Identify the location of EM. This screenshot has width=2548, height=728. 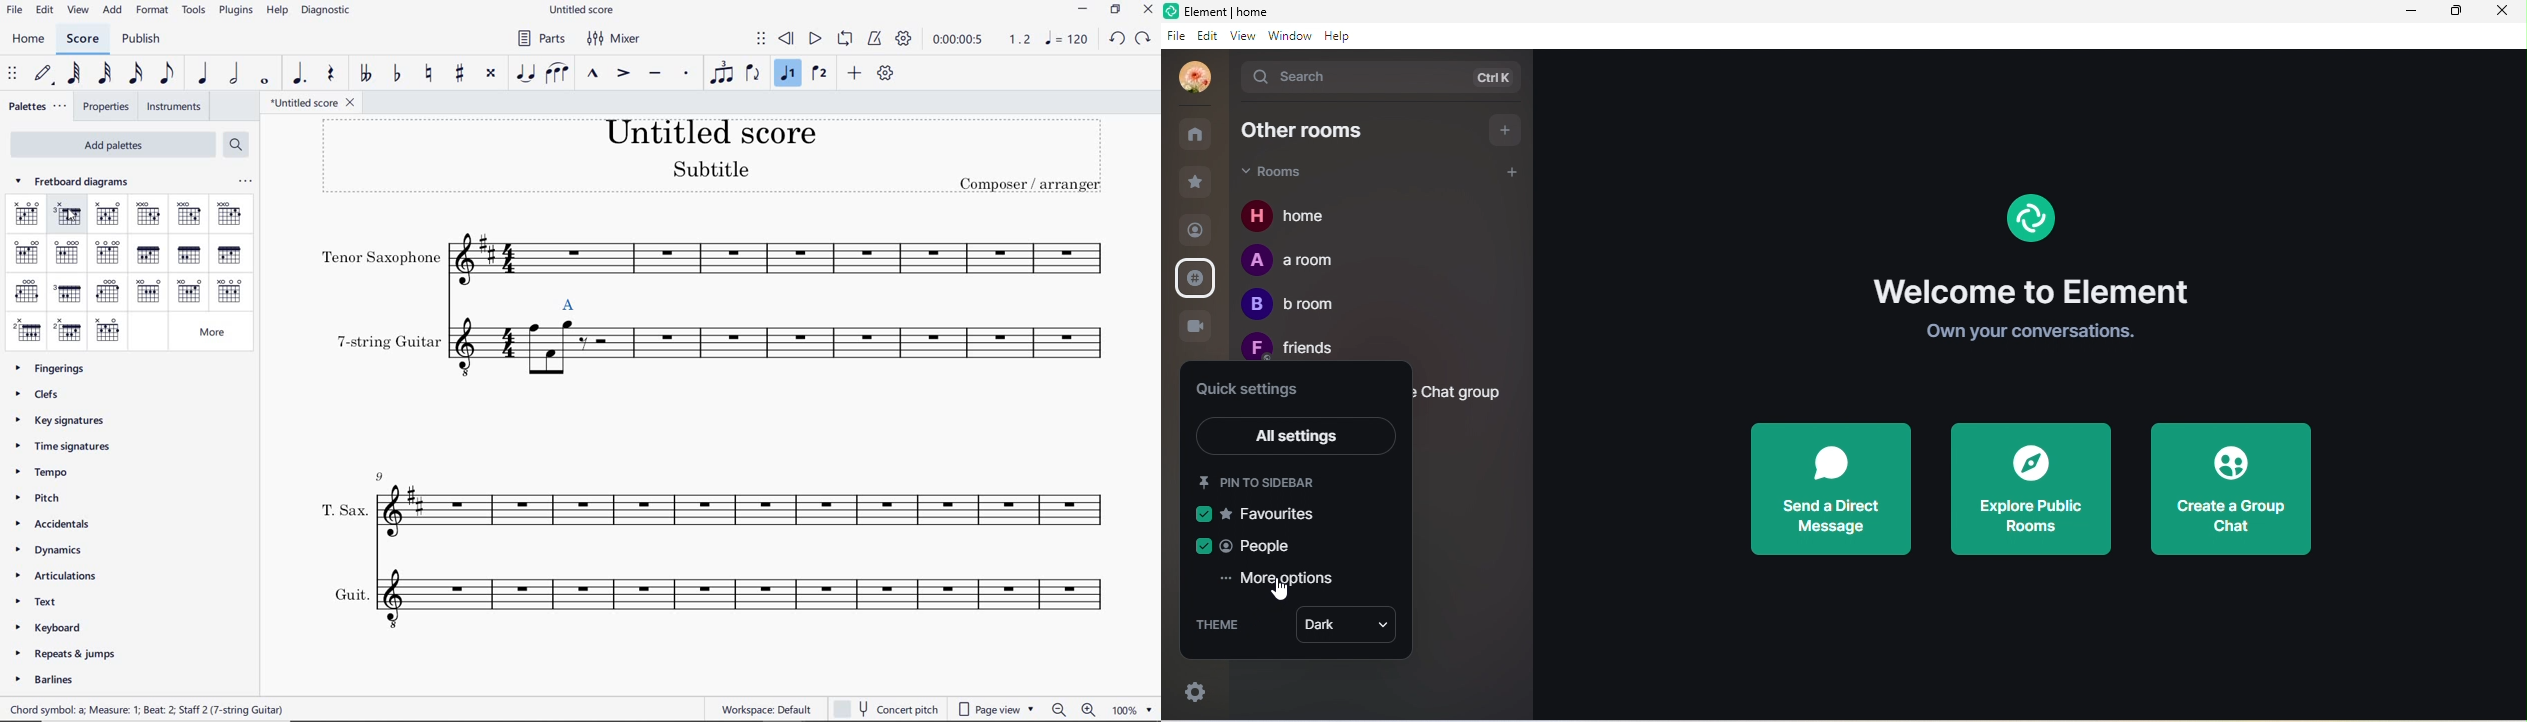
(66, 252).